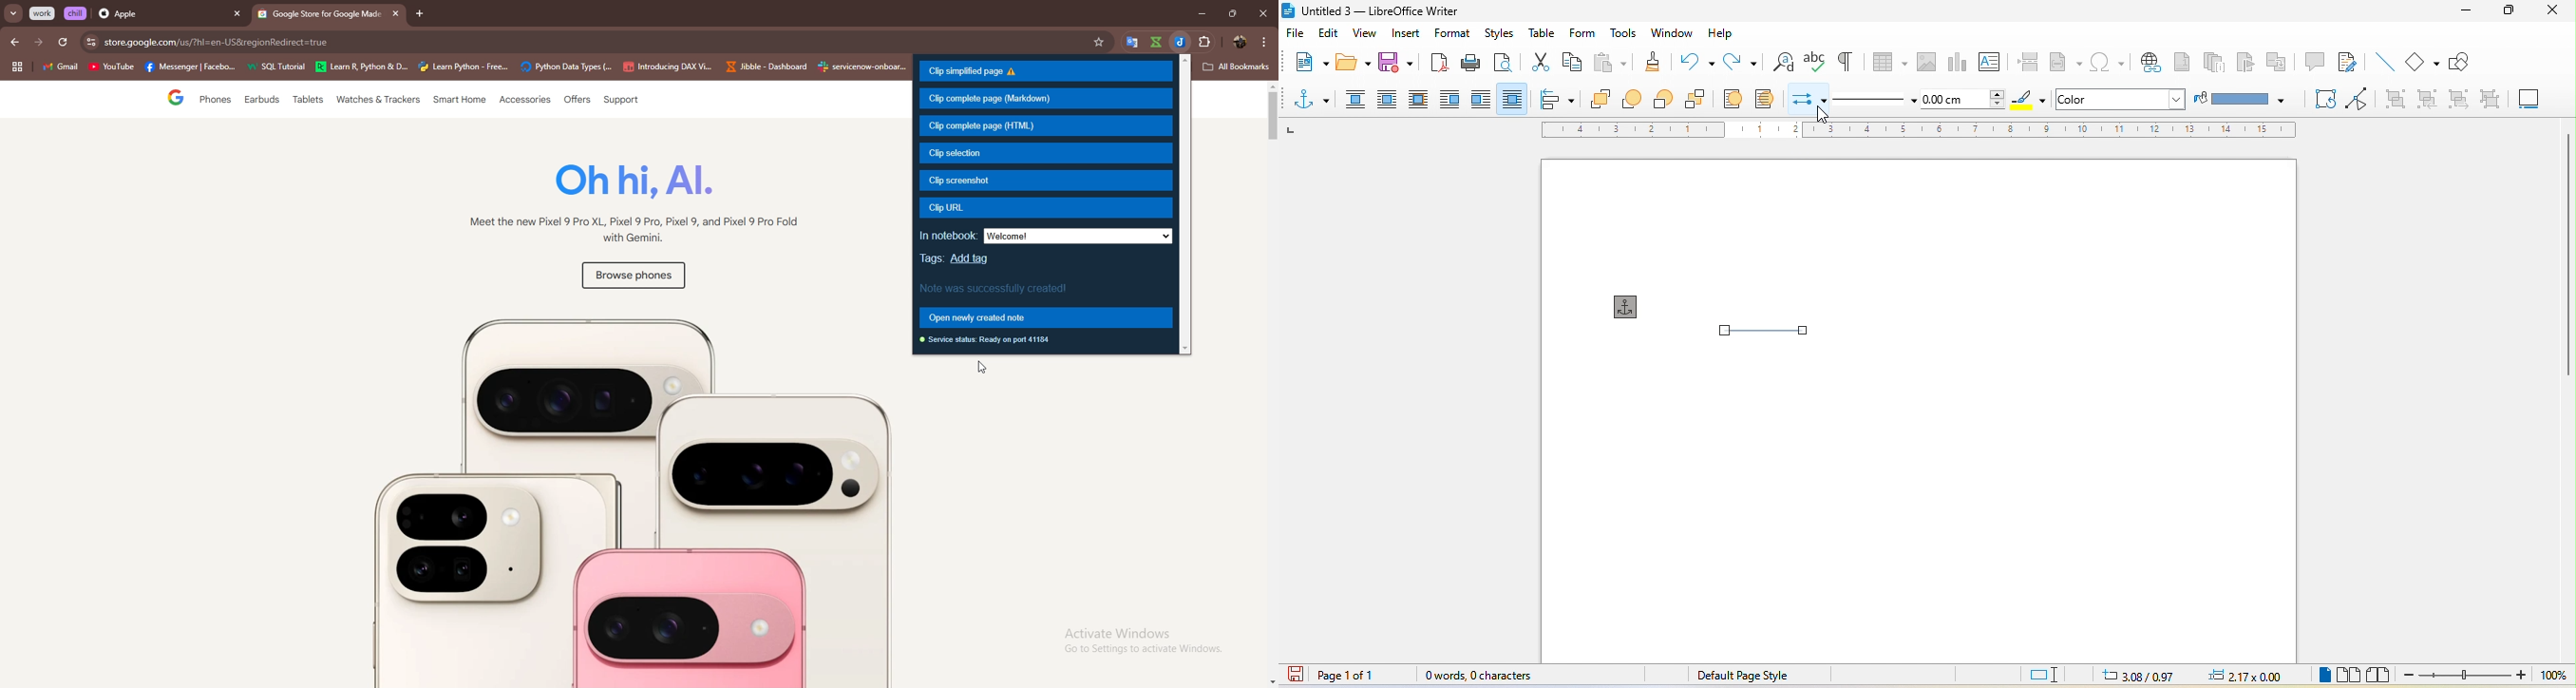  Describe the element at coordinates (192, 67) in the screenshot. I see `Messenger|Faceb` at that location.